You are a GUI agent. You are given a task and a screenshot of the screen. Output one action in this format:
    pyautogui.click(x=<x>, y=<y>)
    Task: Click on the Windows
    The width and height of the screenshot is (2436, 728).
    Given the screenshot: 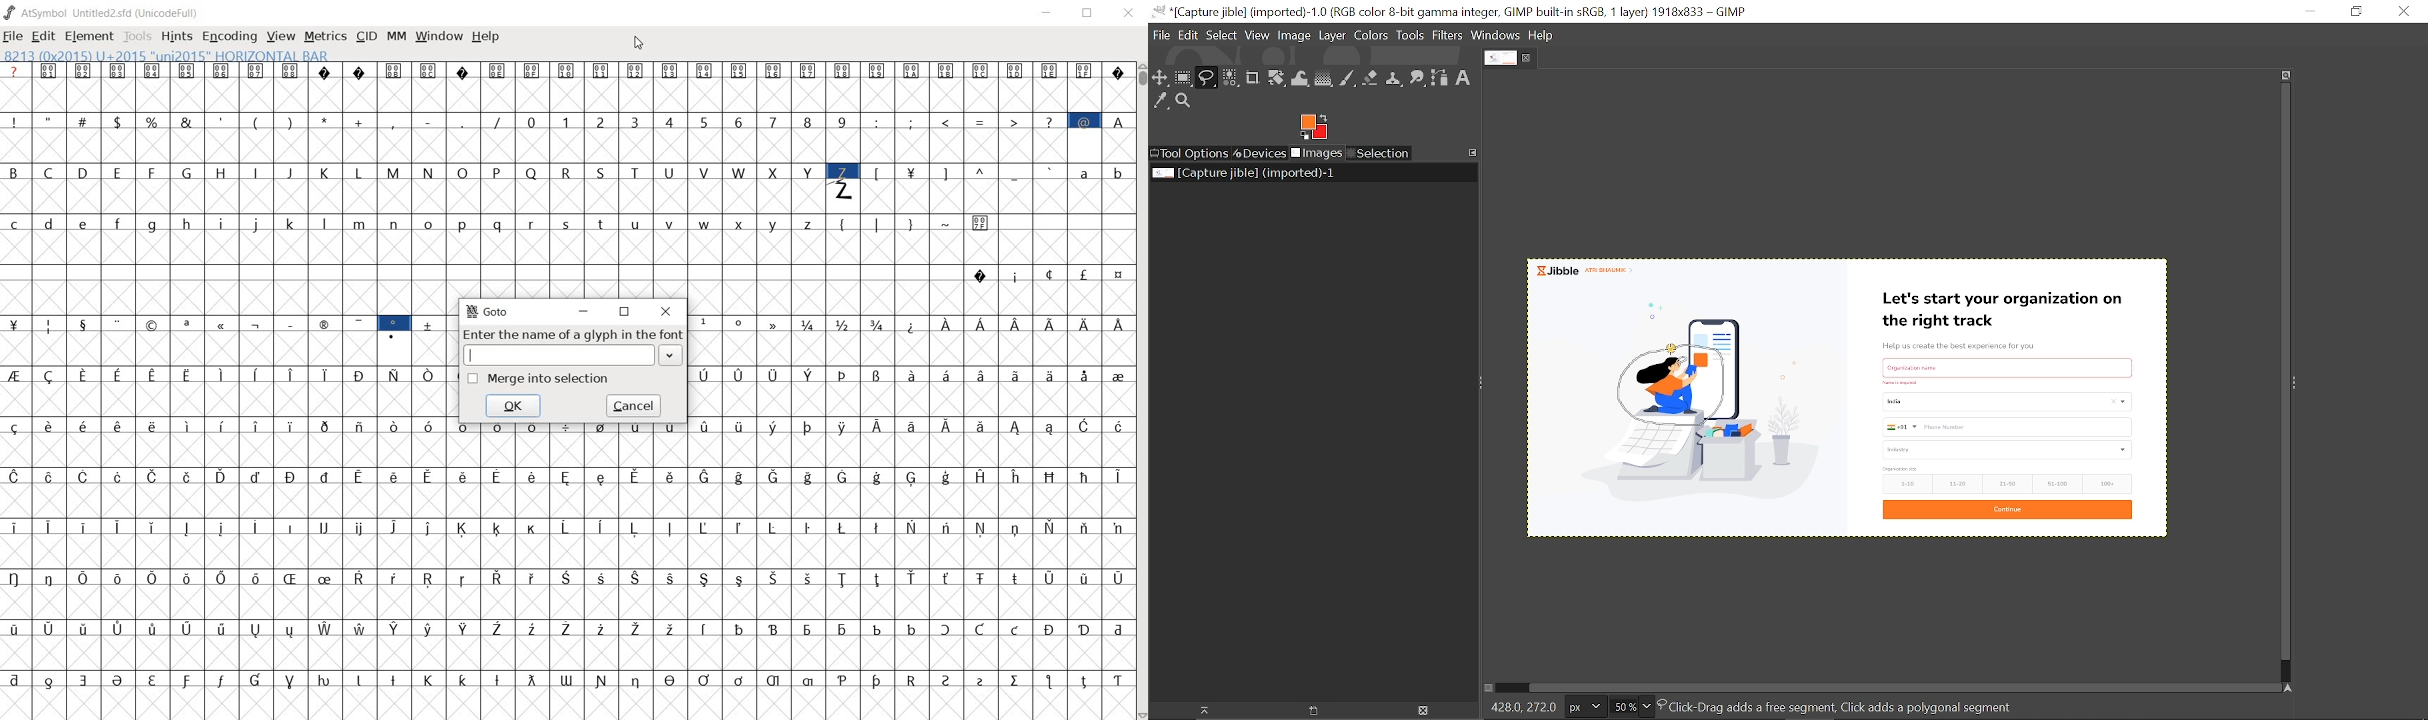 What is the action you would take?
    pyautogui.click(x=1497, y=37)
    